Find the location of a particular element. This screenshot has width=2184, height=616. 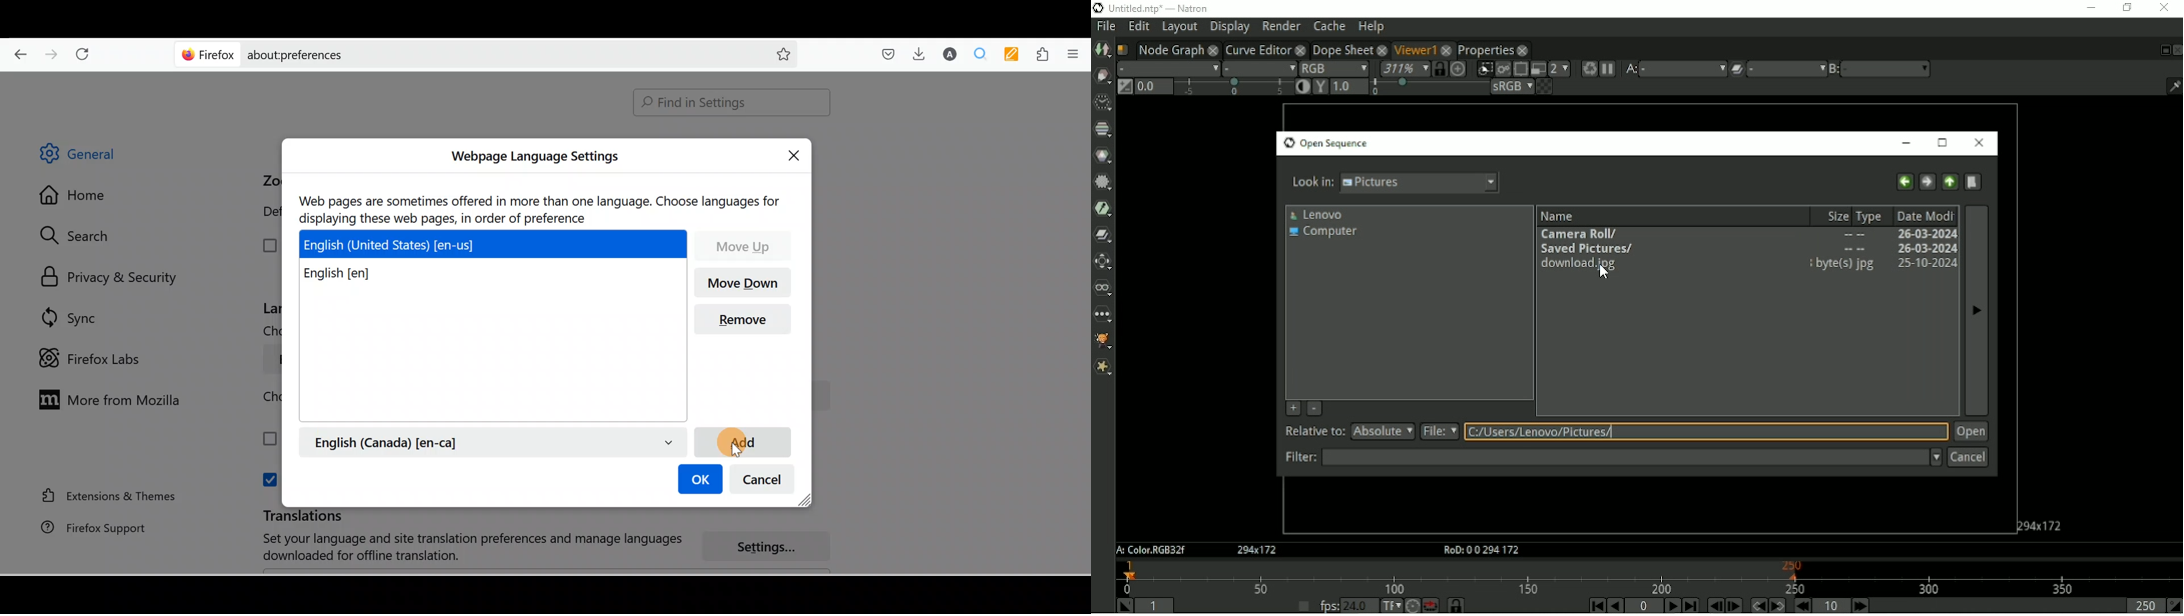

General is located at coordinates (88, 156).